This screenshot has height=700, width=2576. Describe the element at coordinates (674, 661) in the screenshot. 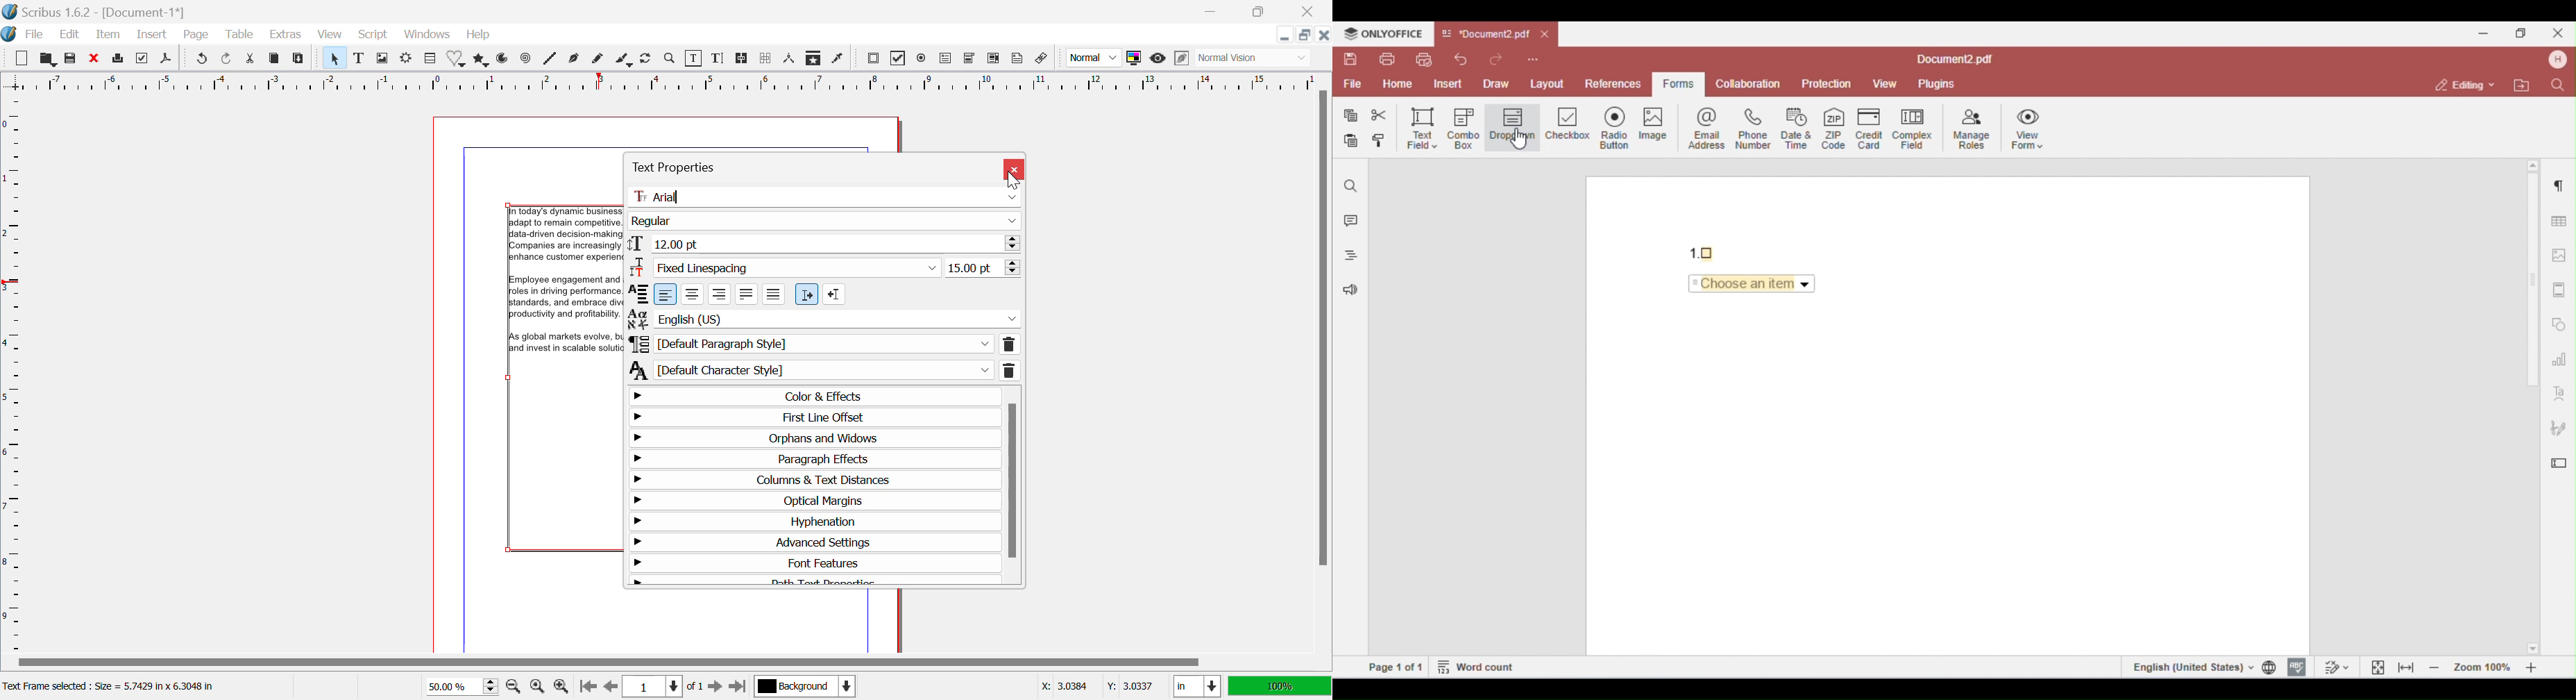

I see `Scroll Bar` at that location.